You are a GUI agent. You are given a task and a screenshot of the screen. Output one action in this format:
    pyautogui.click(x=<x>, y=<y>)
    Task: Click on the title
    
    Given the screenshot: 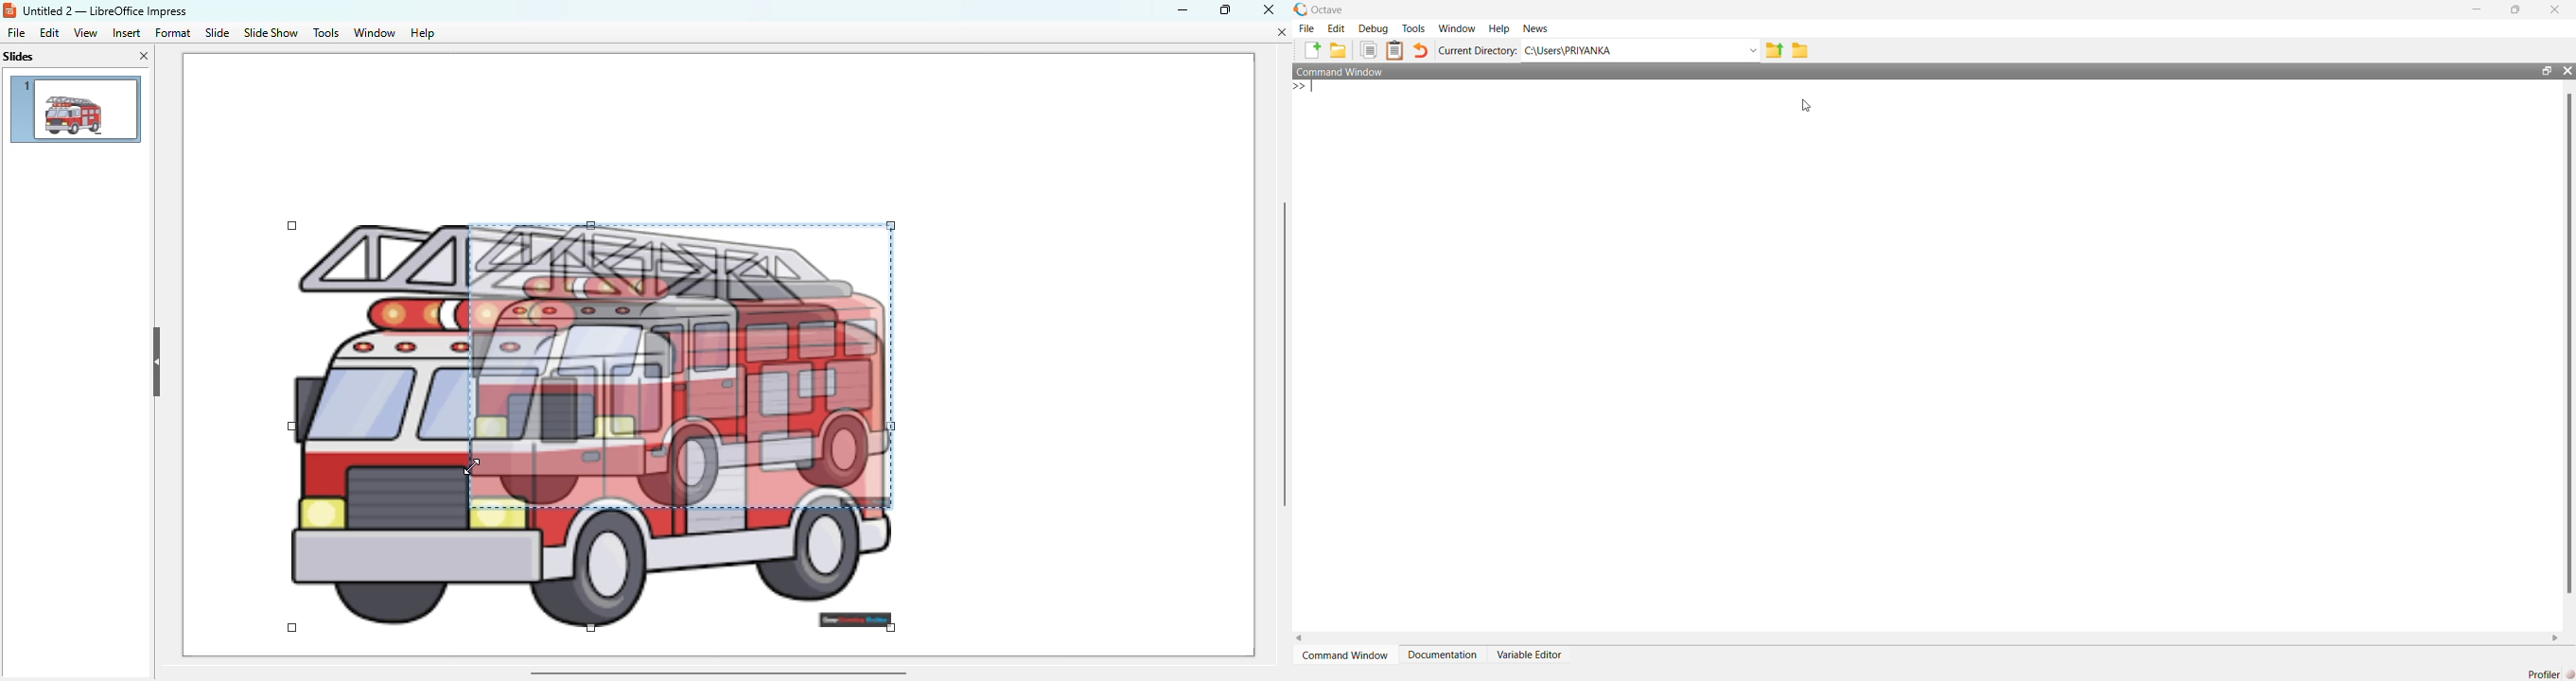 What is the action you would take?
    pyautogui.click(x=105, y=10)
    